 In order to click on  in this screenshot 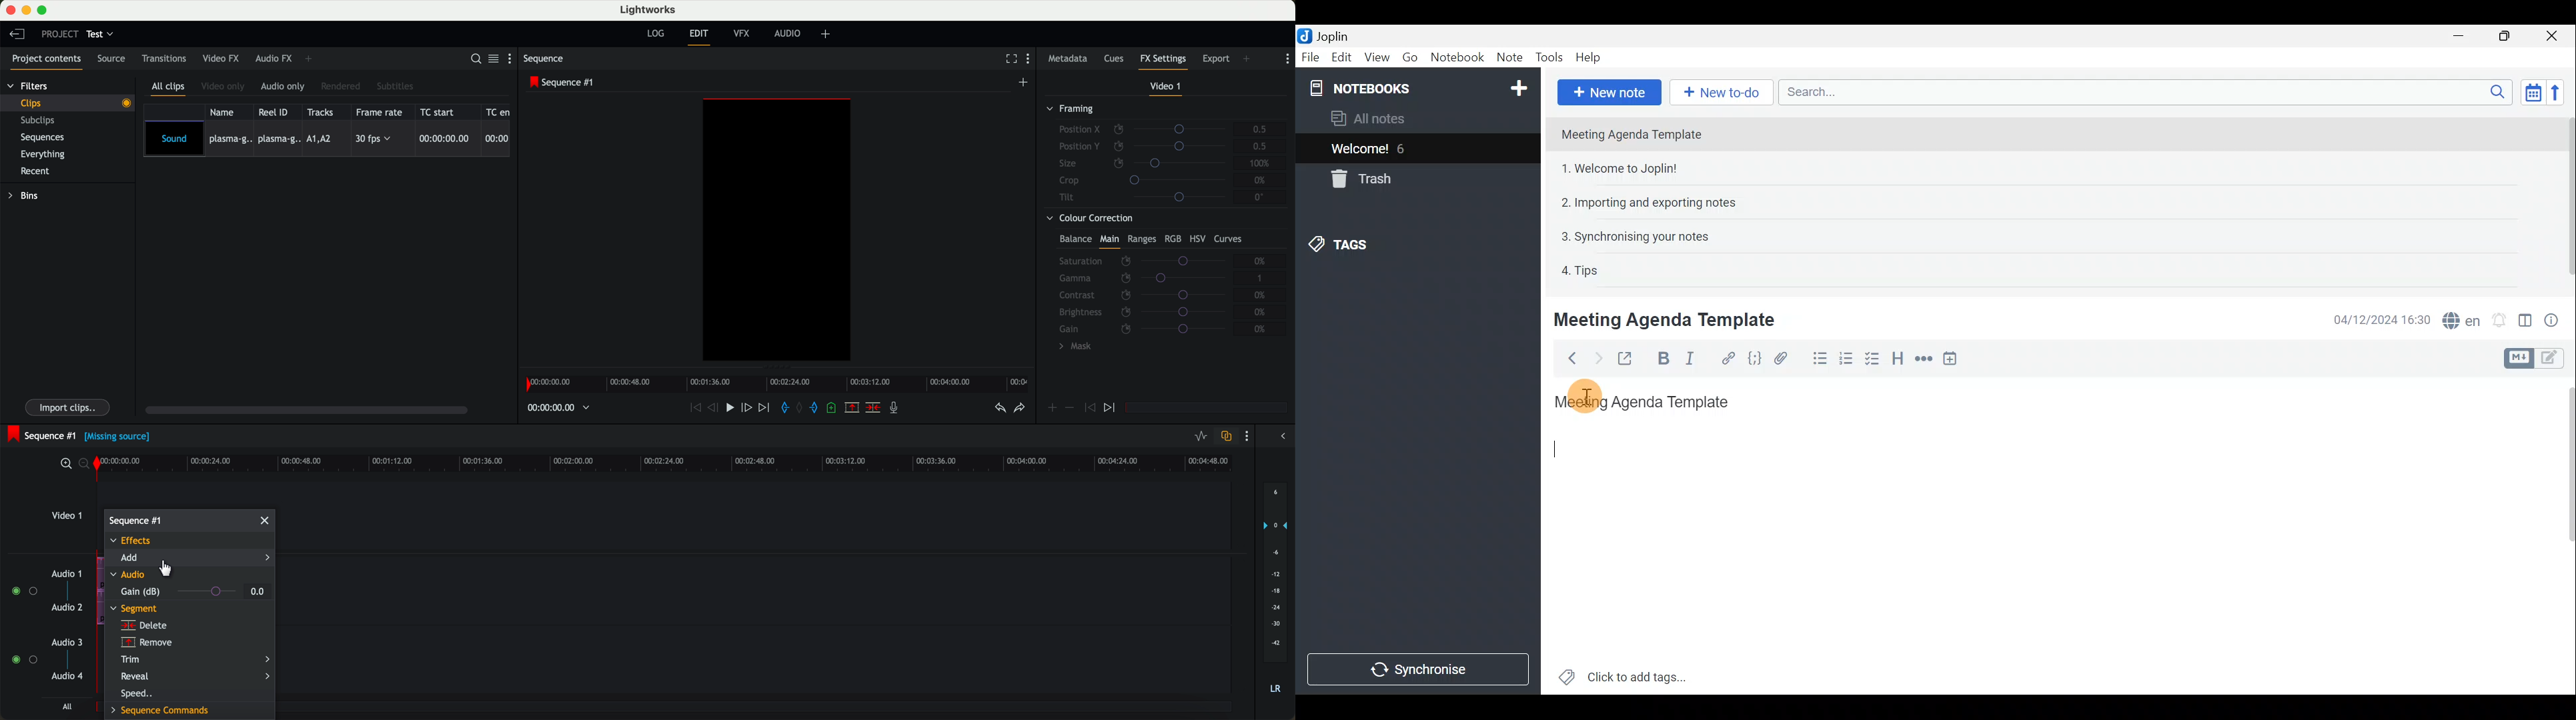, I will do `click(1586, 396)`.